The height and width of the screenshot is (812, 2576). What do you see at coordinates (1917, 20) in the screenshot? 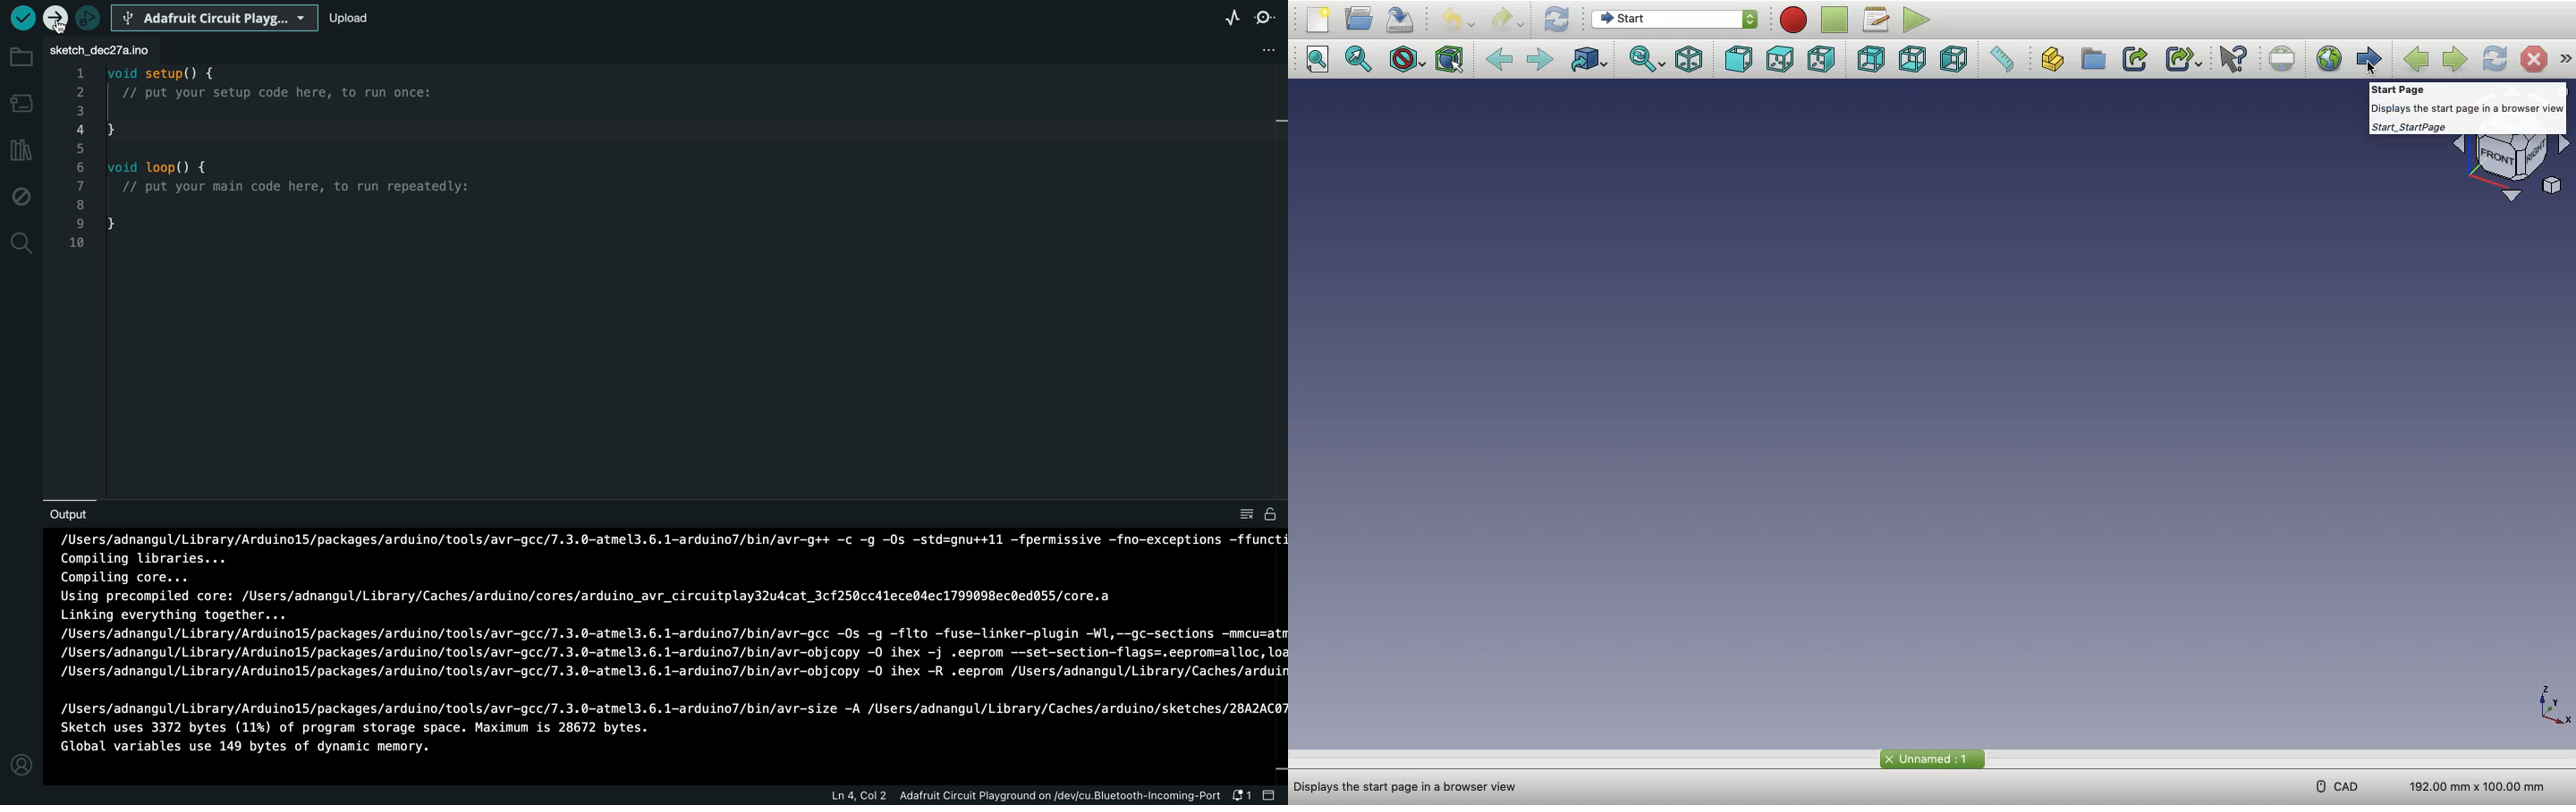
I see `Execute macros` at bounding box center [1917, 20].